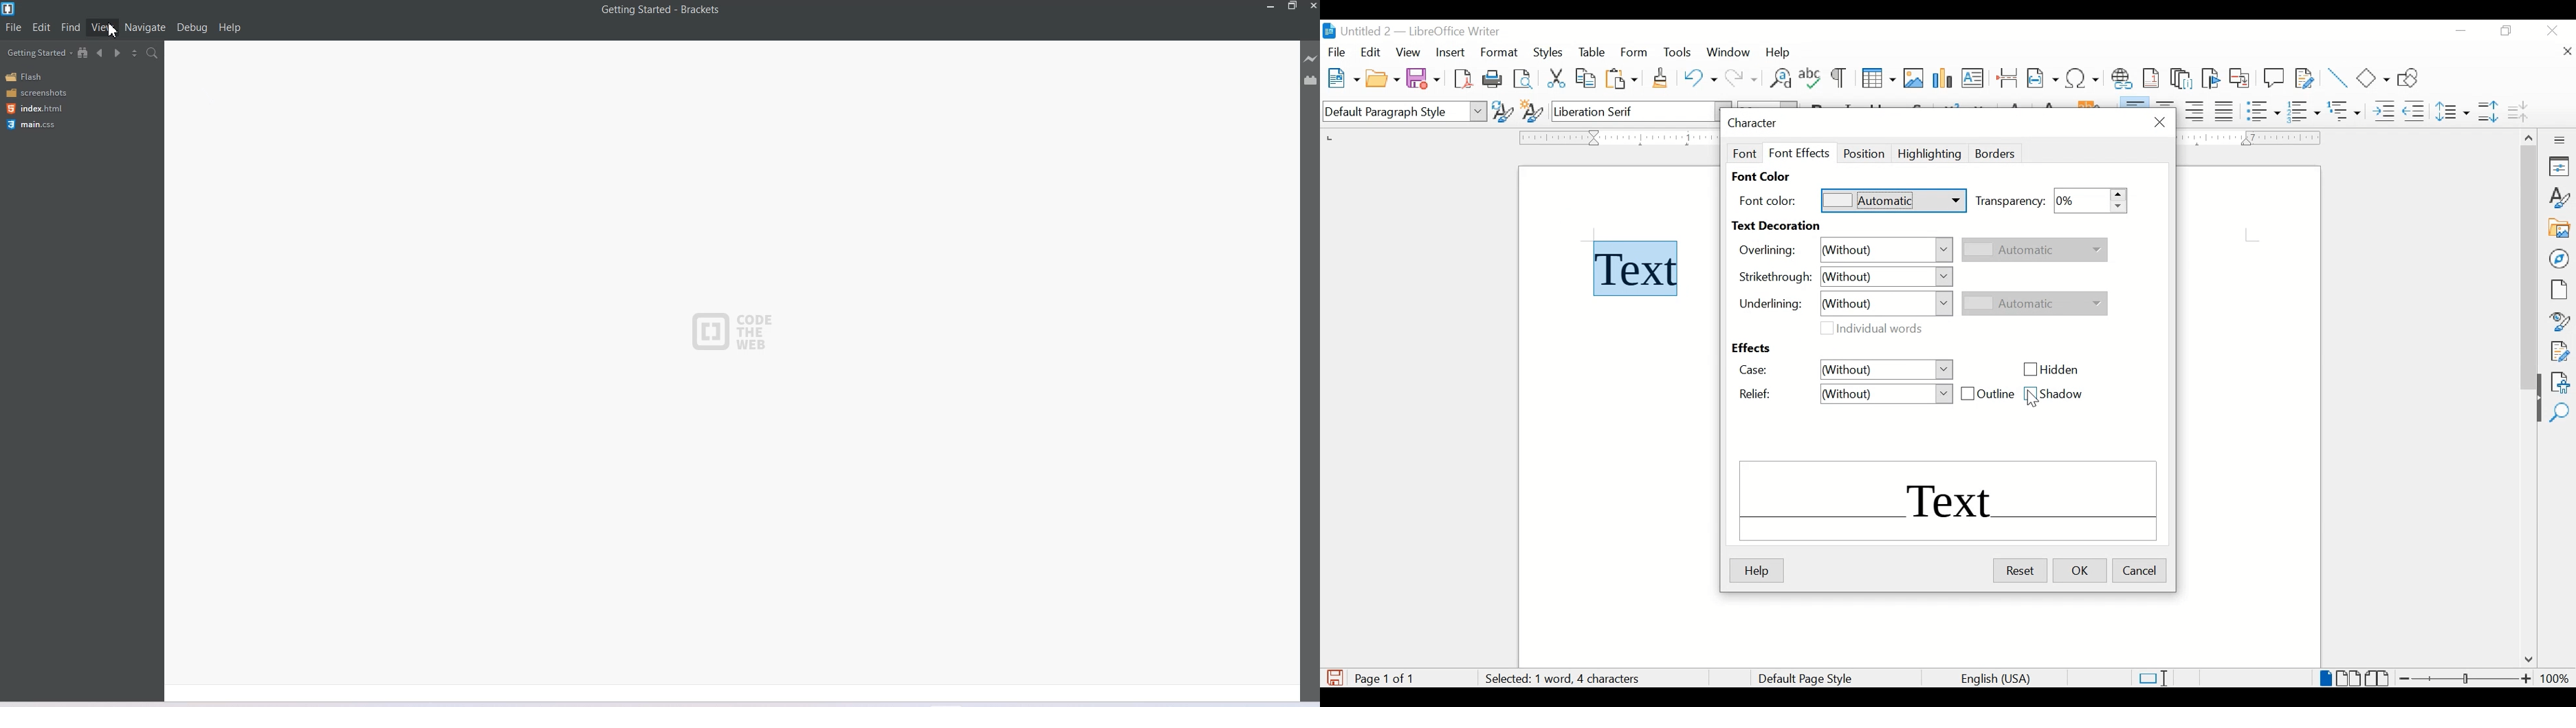  Describe the element at coordinates (2374, 78) in the screenshot. I see `basic shapes` at that location.